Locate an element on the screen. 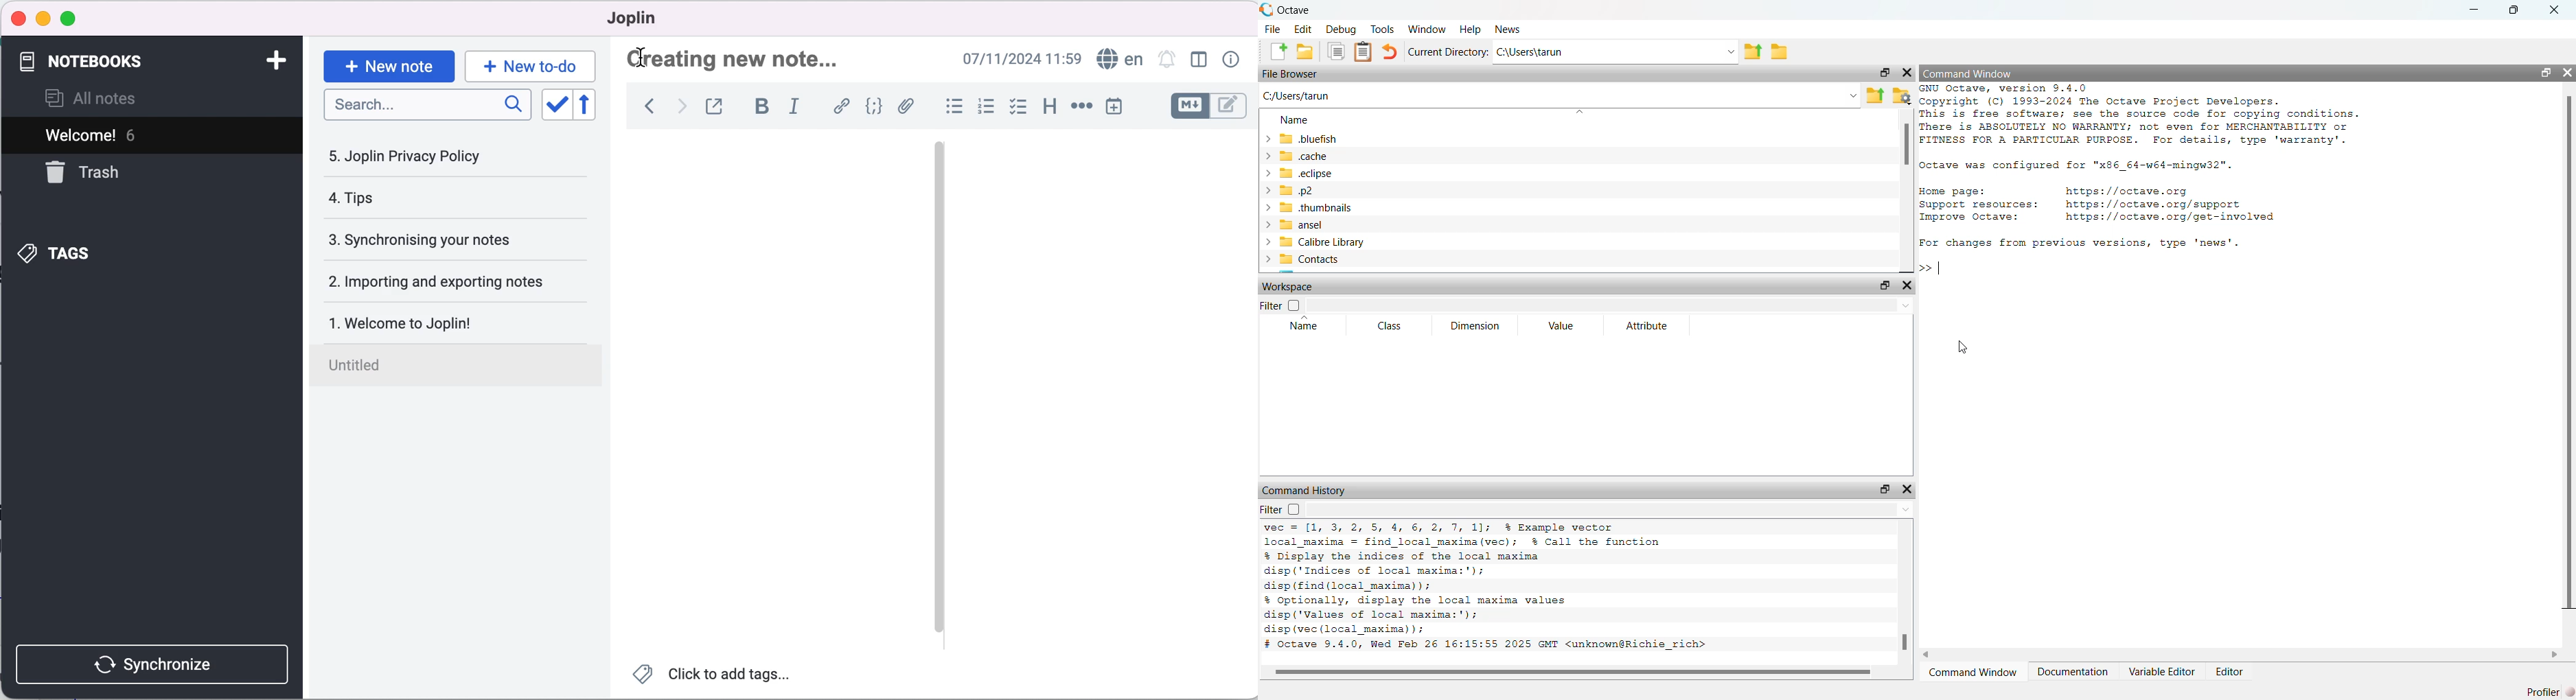 The height and width of the screenshot is (700, 2576). joplin privacy policy is located at coordinates (414, 156).